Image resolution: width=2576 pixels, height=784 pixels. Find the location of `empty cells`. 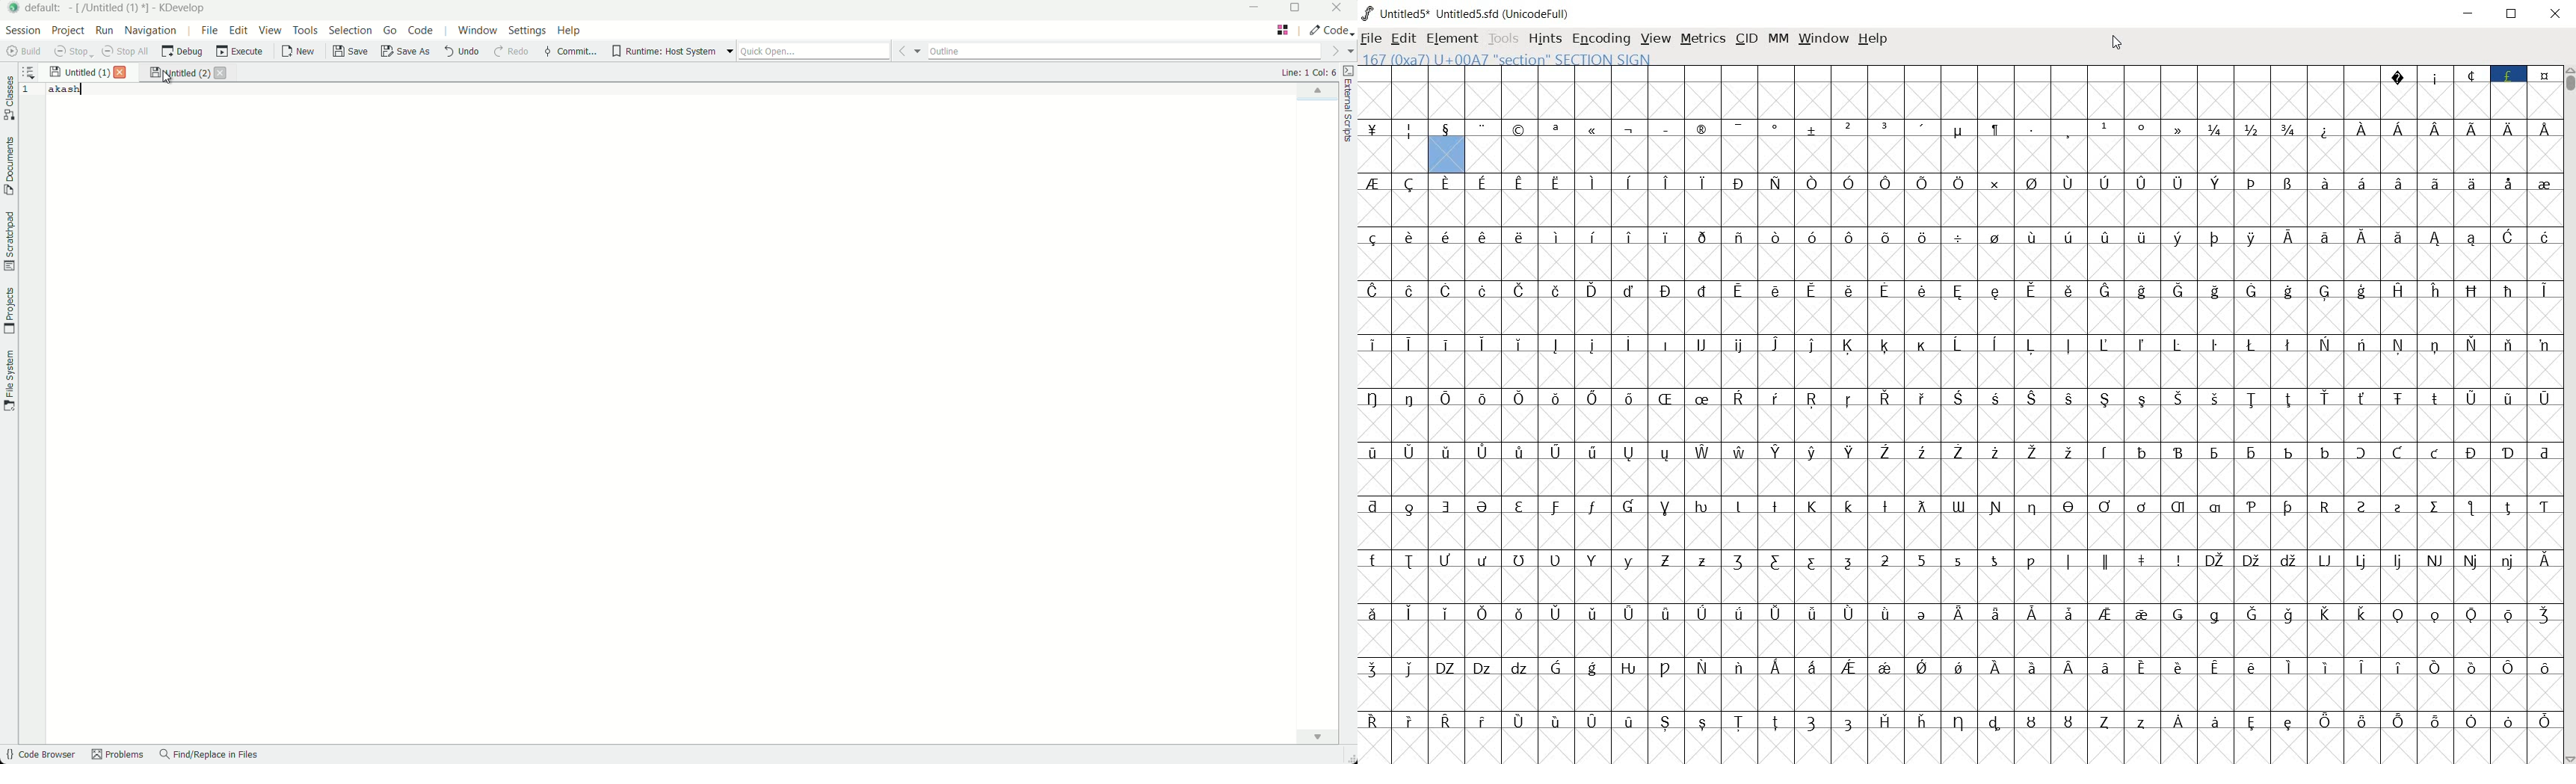

empty cells is located at coordinates (1522, 371).